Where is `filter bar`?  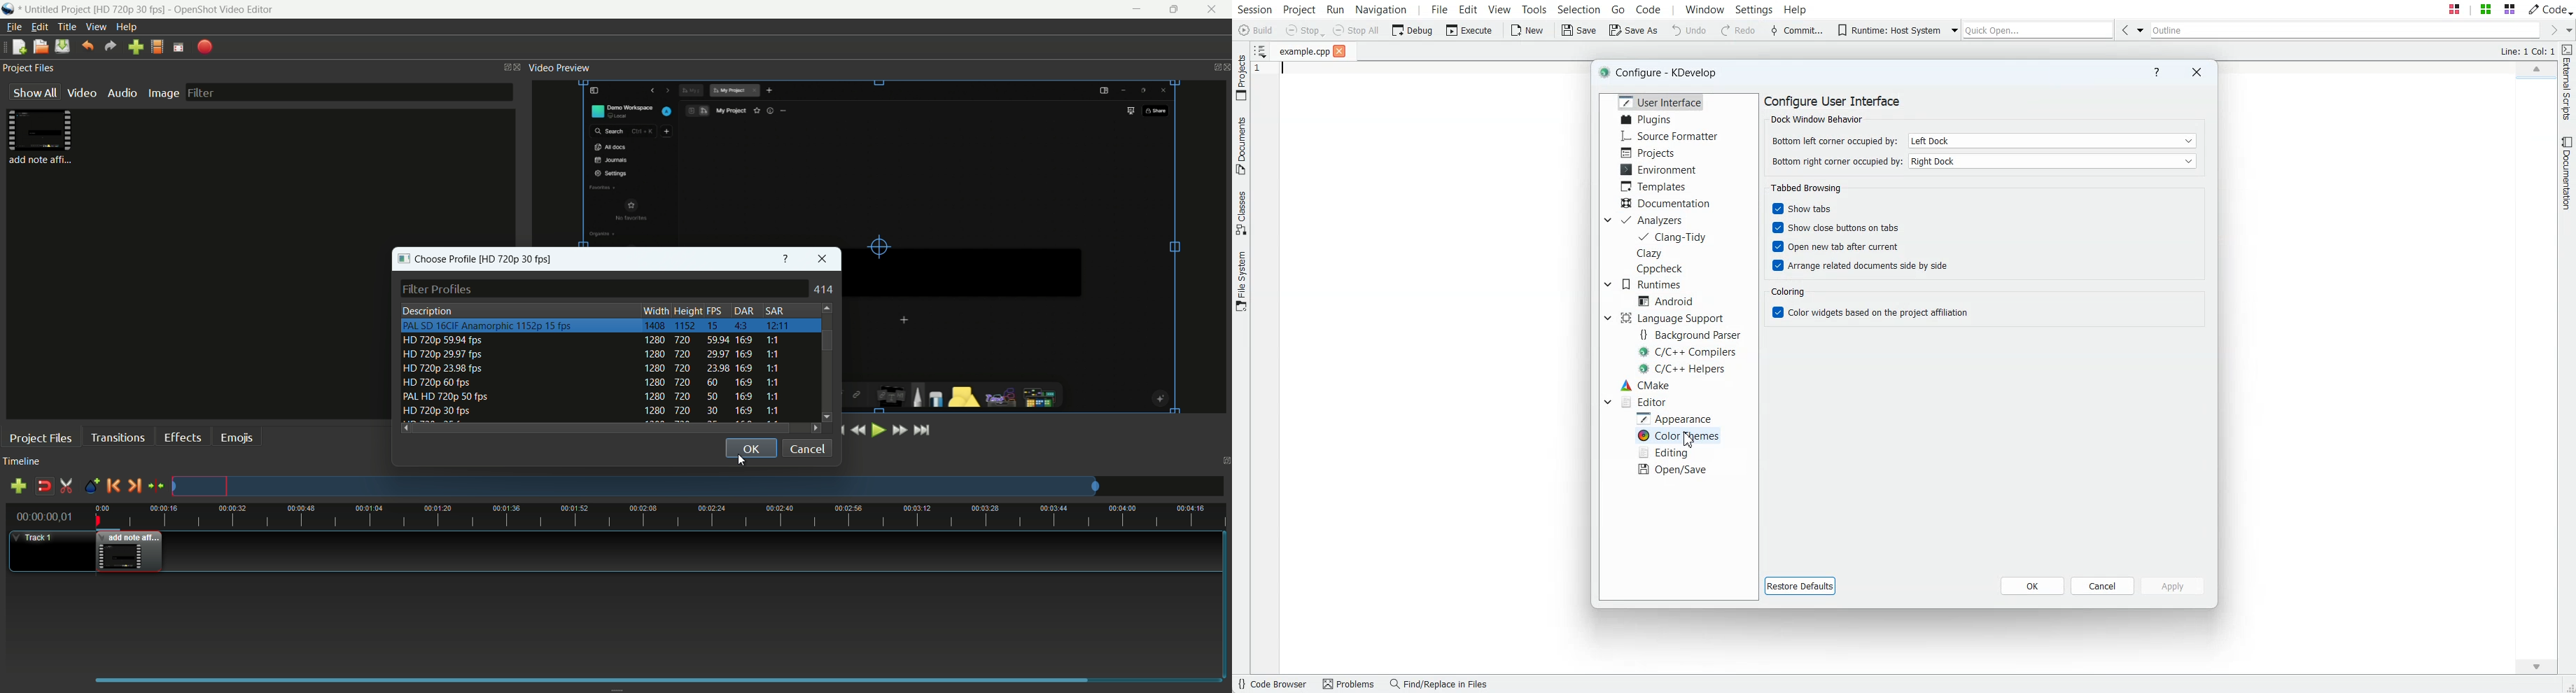 filter bar is located at coordinates (350, 92).